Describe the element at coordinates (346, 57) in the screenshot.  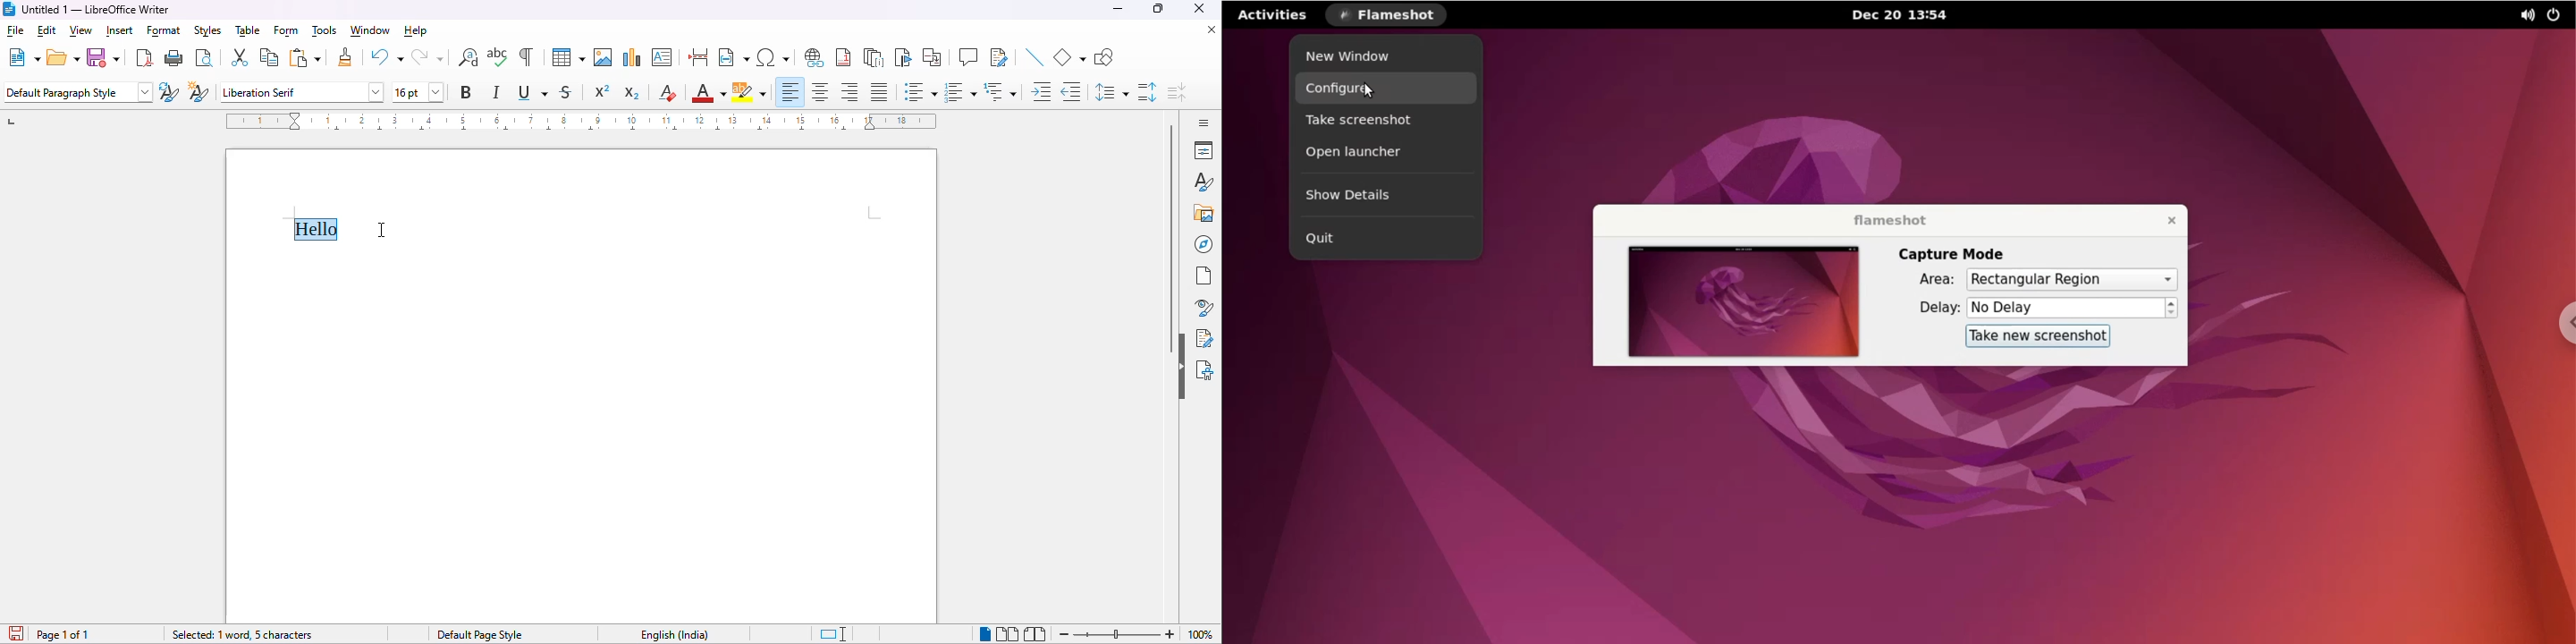
I see `clone formatting` at that location.